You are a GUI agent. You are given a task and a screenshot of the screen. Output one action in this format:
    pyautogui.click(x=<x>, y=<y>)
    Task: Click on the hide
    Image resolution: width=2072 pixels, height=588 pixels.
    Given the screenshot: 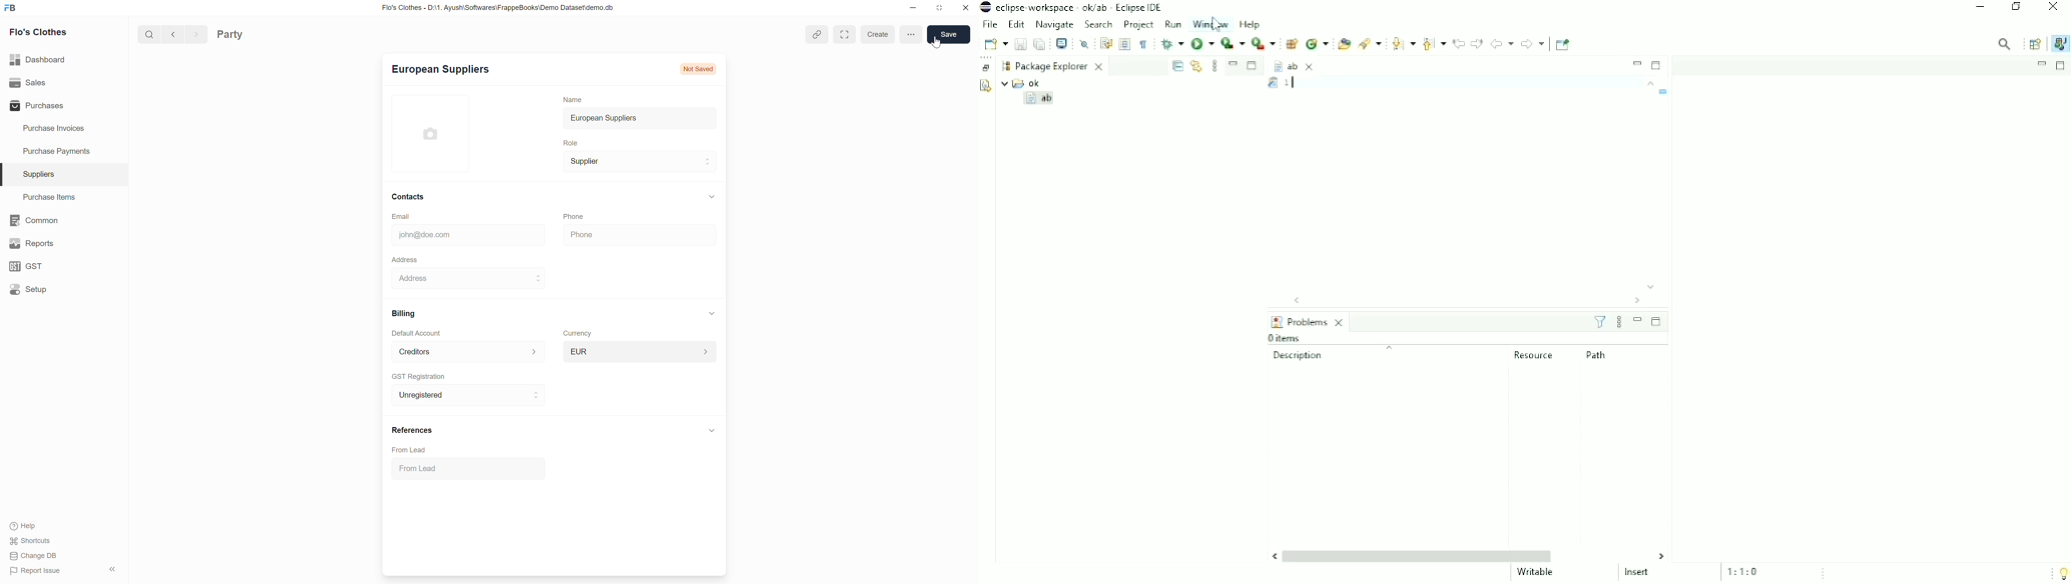 What is the action you would take?
    pyautogui.click(x=110, y=569)
    